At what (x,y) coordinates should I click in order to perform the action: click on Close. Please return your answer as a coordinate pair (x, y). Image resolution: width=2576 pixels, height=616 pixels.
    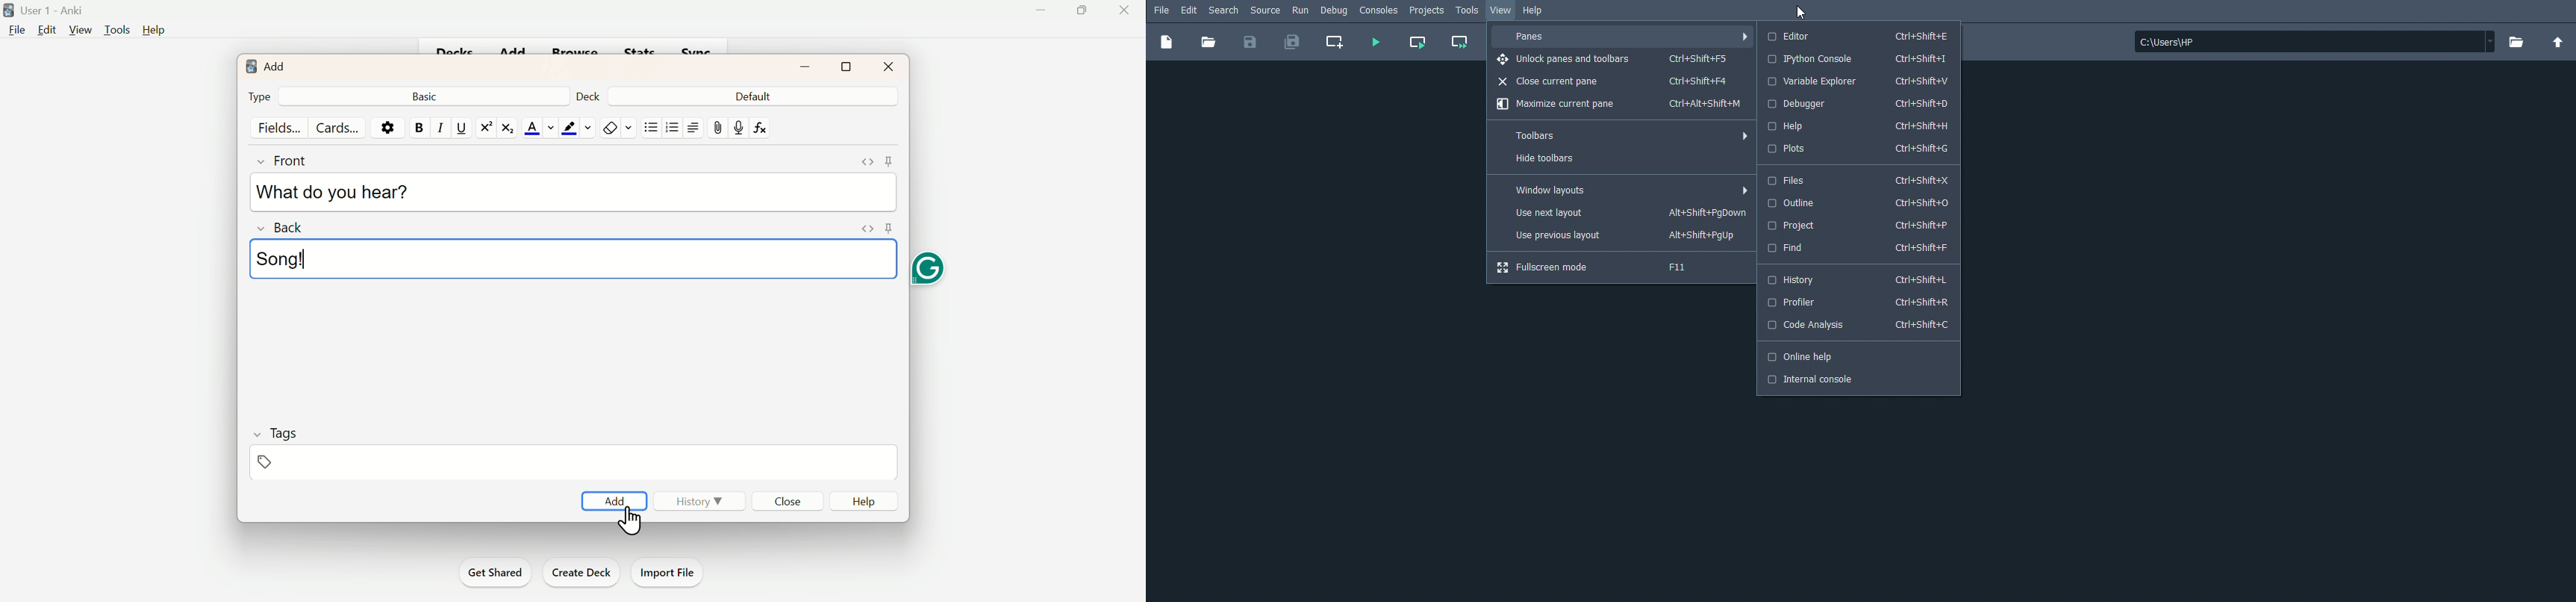
    Looking at the image, I should click on (785, 500).